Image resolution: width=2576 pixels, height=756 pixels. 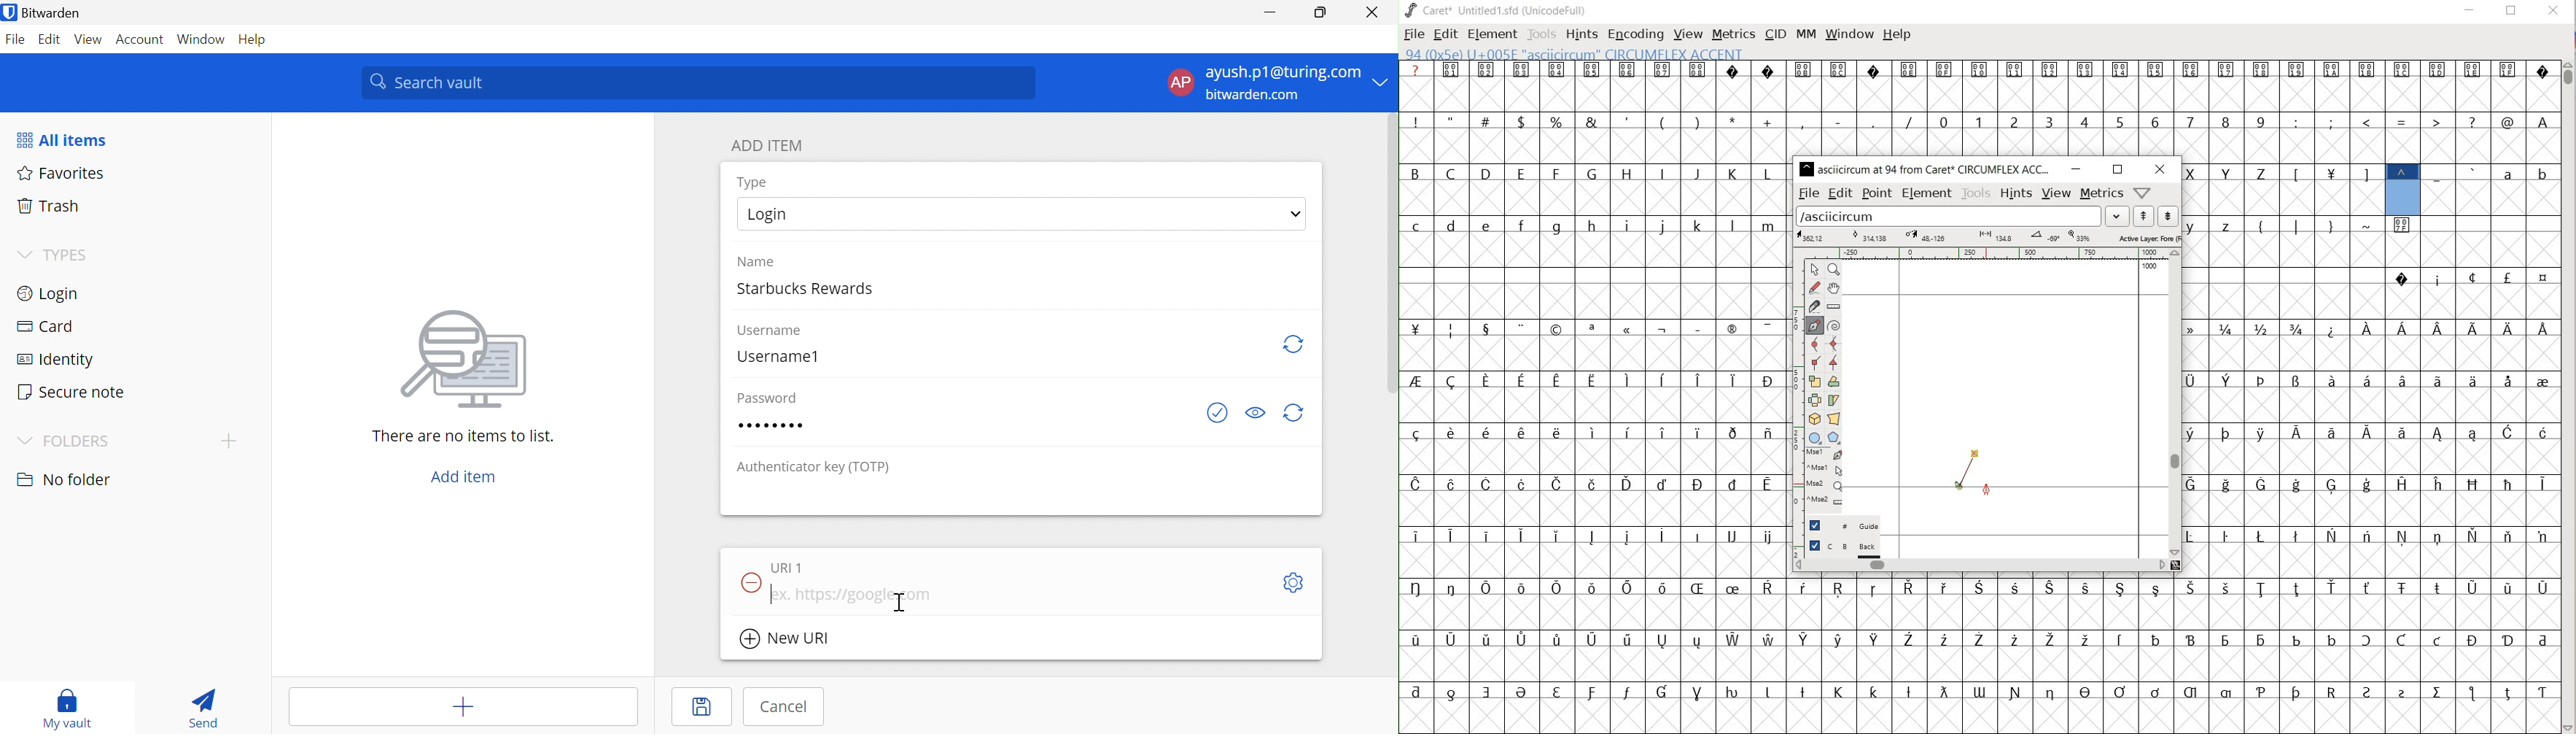 What do you see at coordinates (2402, 188) in the screenshot?
I see `94 0xSe U+00SE "asciicircum" CIRCUMFLEX ACCENT` at bounding box center [2402, 188].